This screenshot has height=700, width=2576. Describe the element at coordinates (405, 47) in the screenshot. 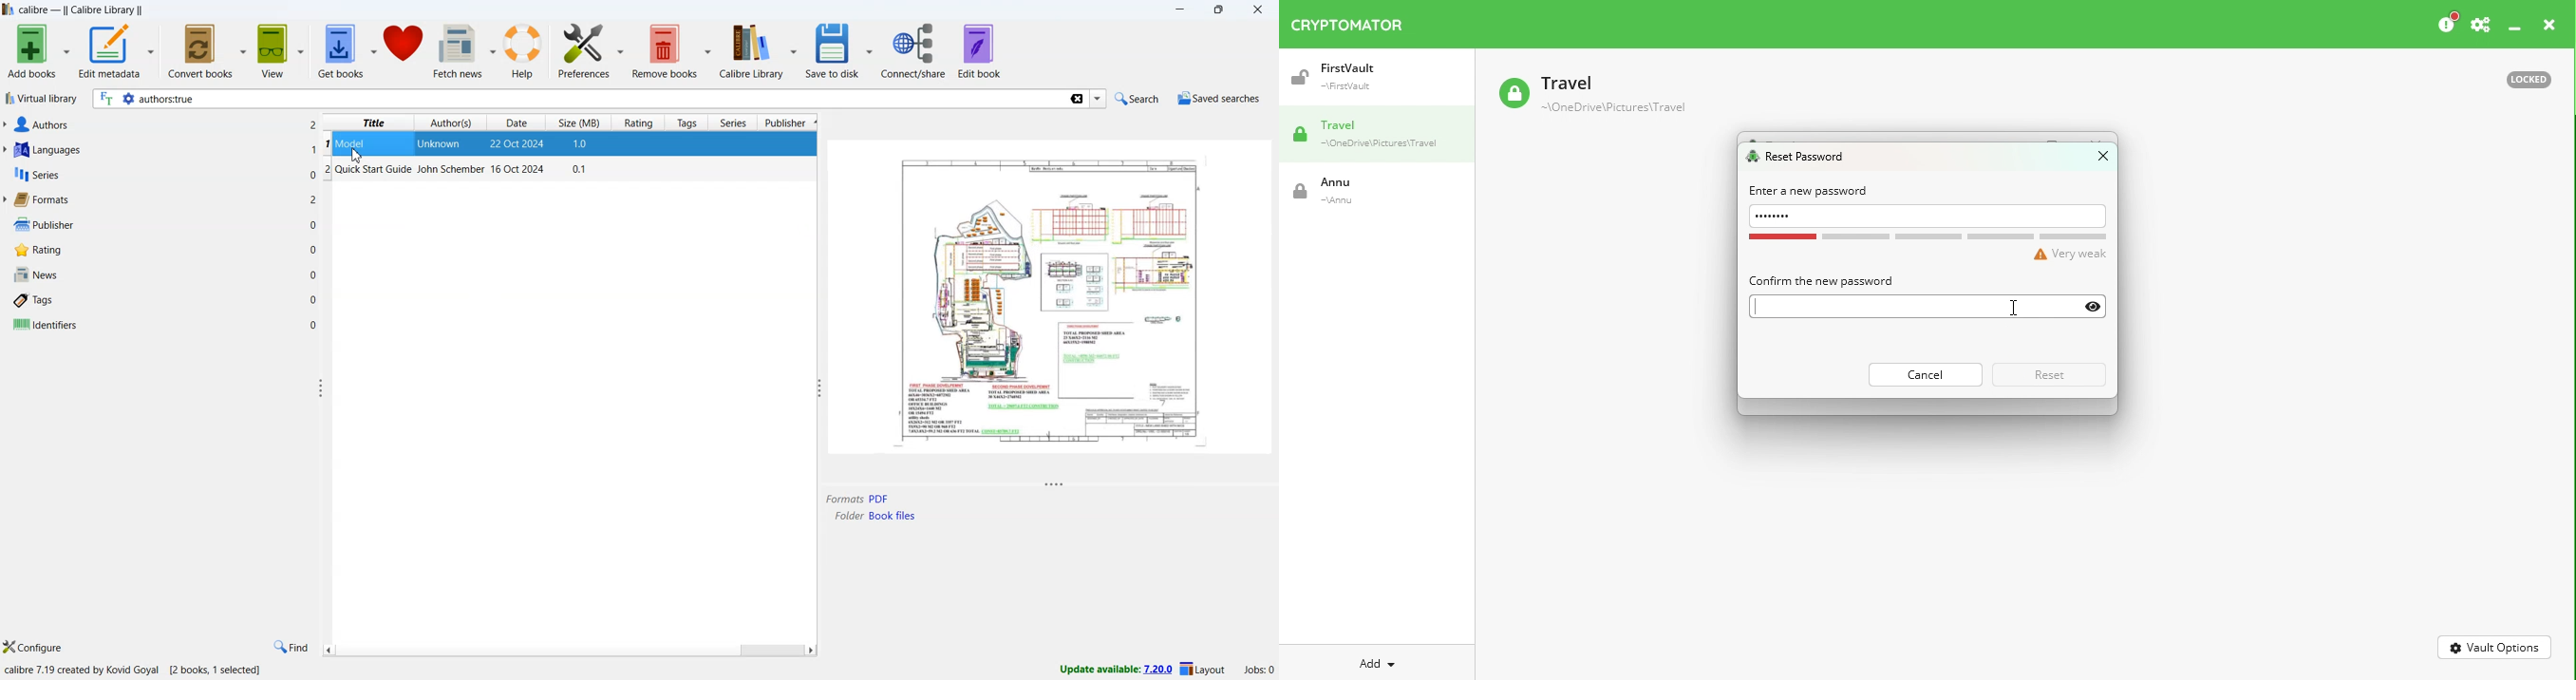

I see `donate to support calibre` at that location.